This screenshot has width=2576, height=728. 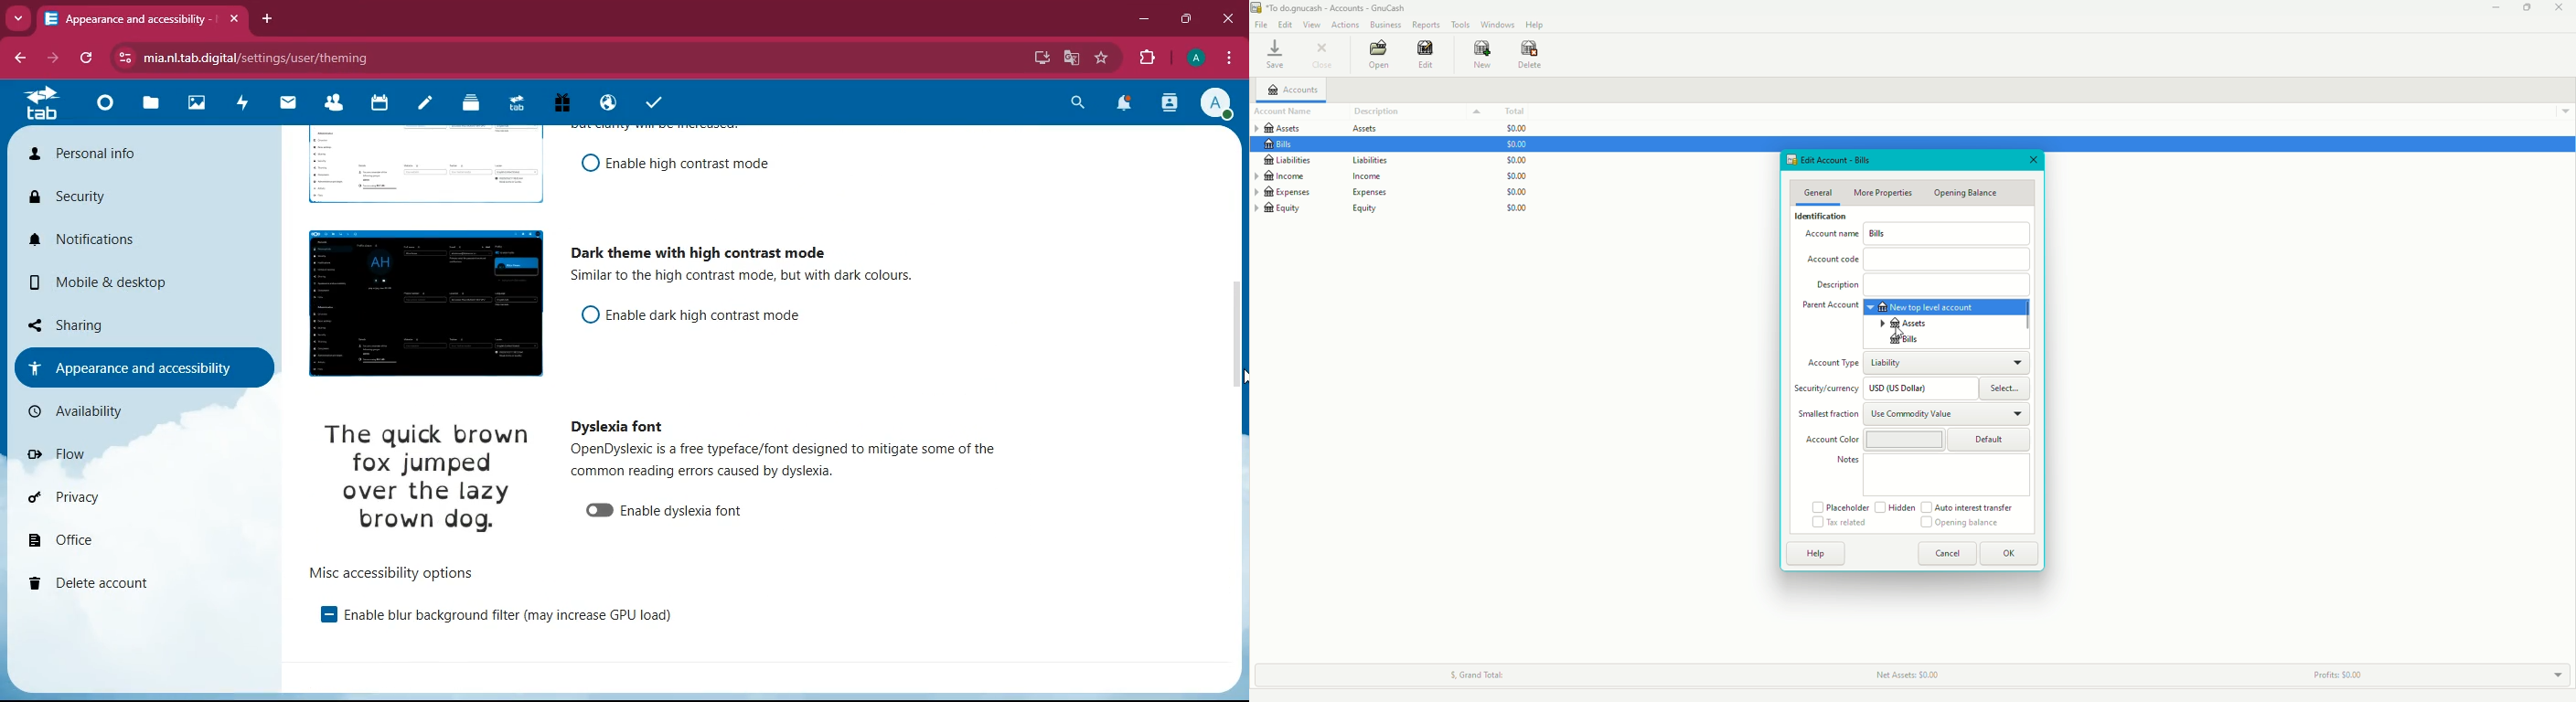 What do you see at coordinates (477, 106) in the screenshot?
I see `layers` at bounding box center [477, 106].